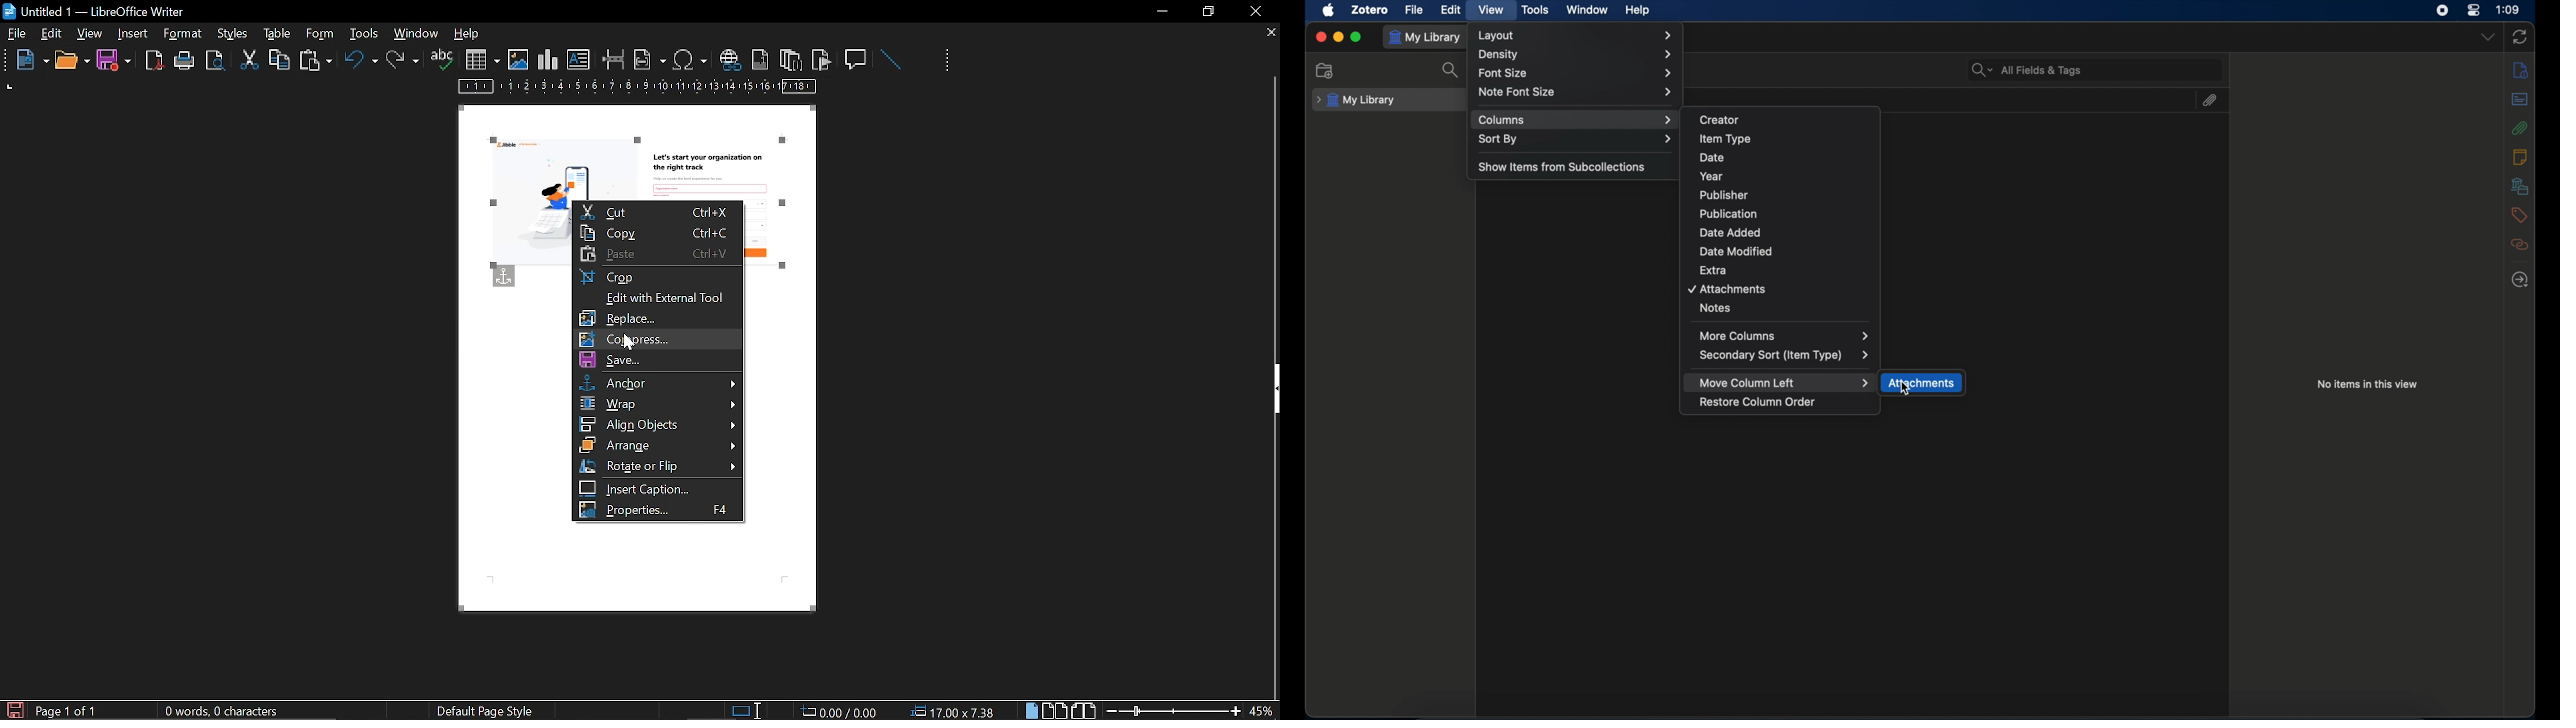  Describe the element at coordinates (442, 60) in the screenshot. I see `spelling` at that location.